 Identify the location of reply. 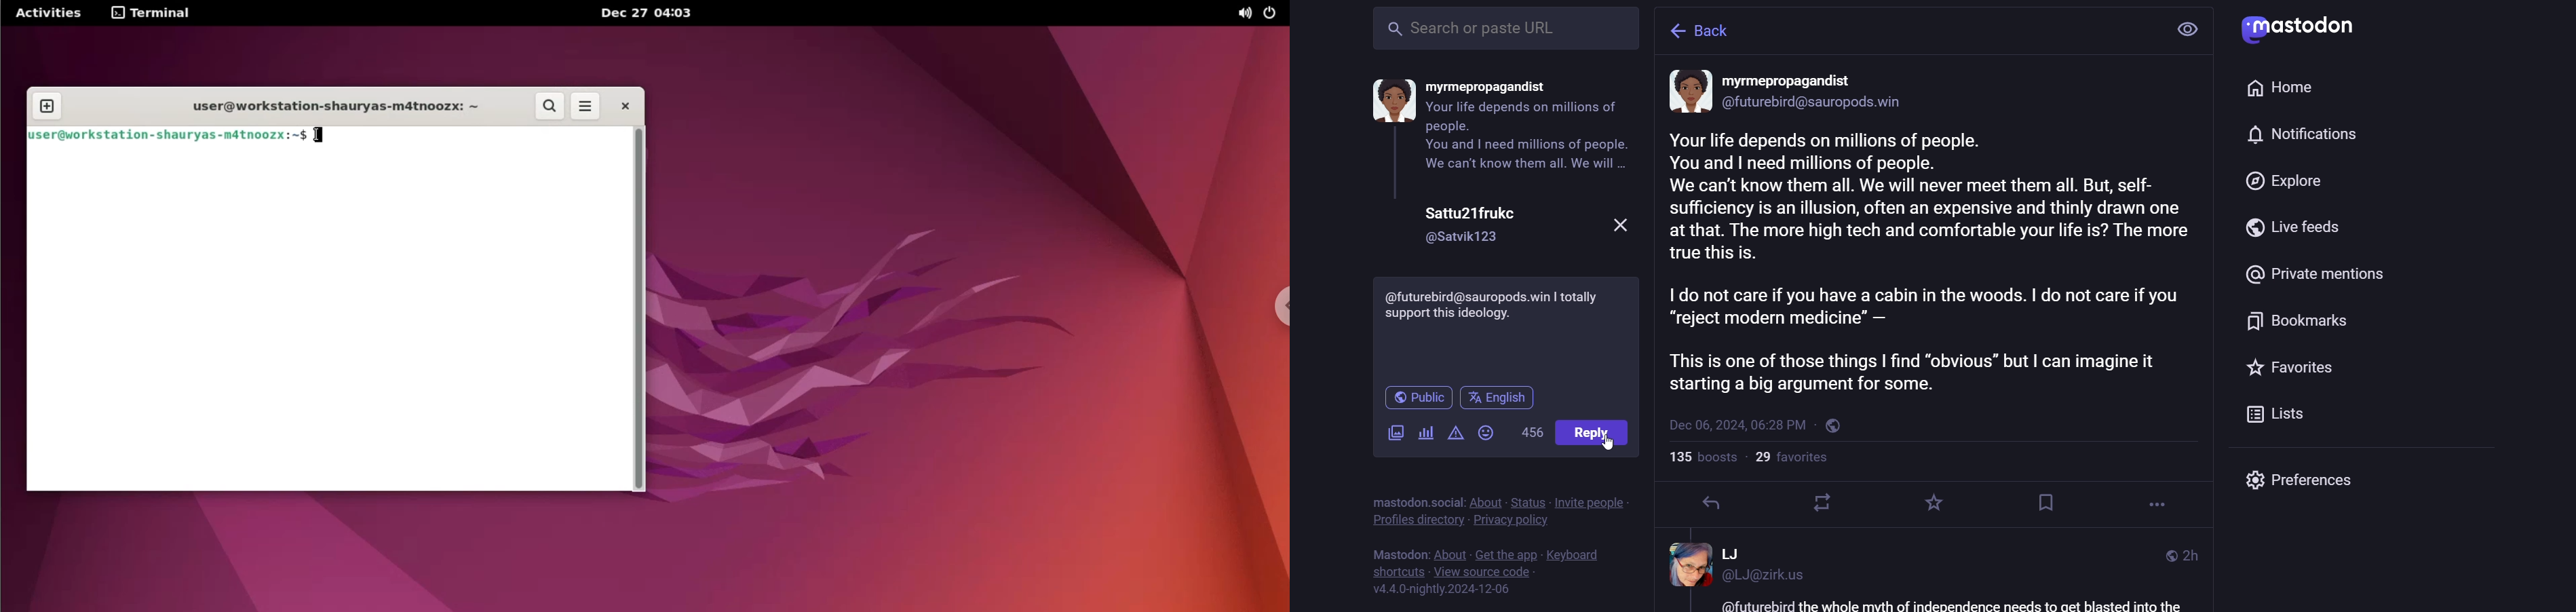
(1708, 504).